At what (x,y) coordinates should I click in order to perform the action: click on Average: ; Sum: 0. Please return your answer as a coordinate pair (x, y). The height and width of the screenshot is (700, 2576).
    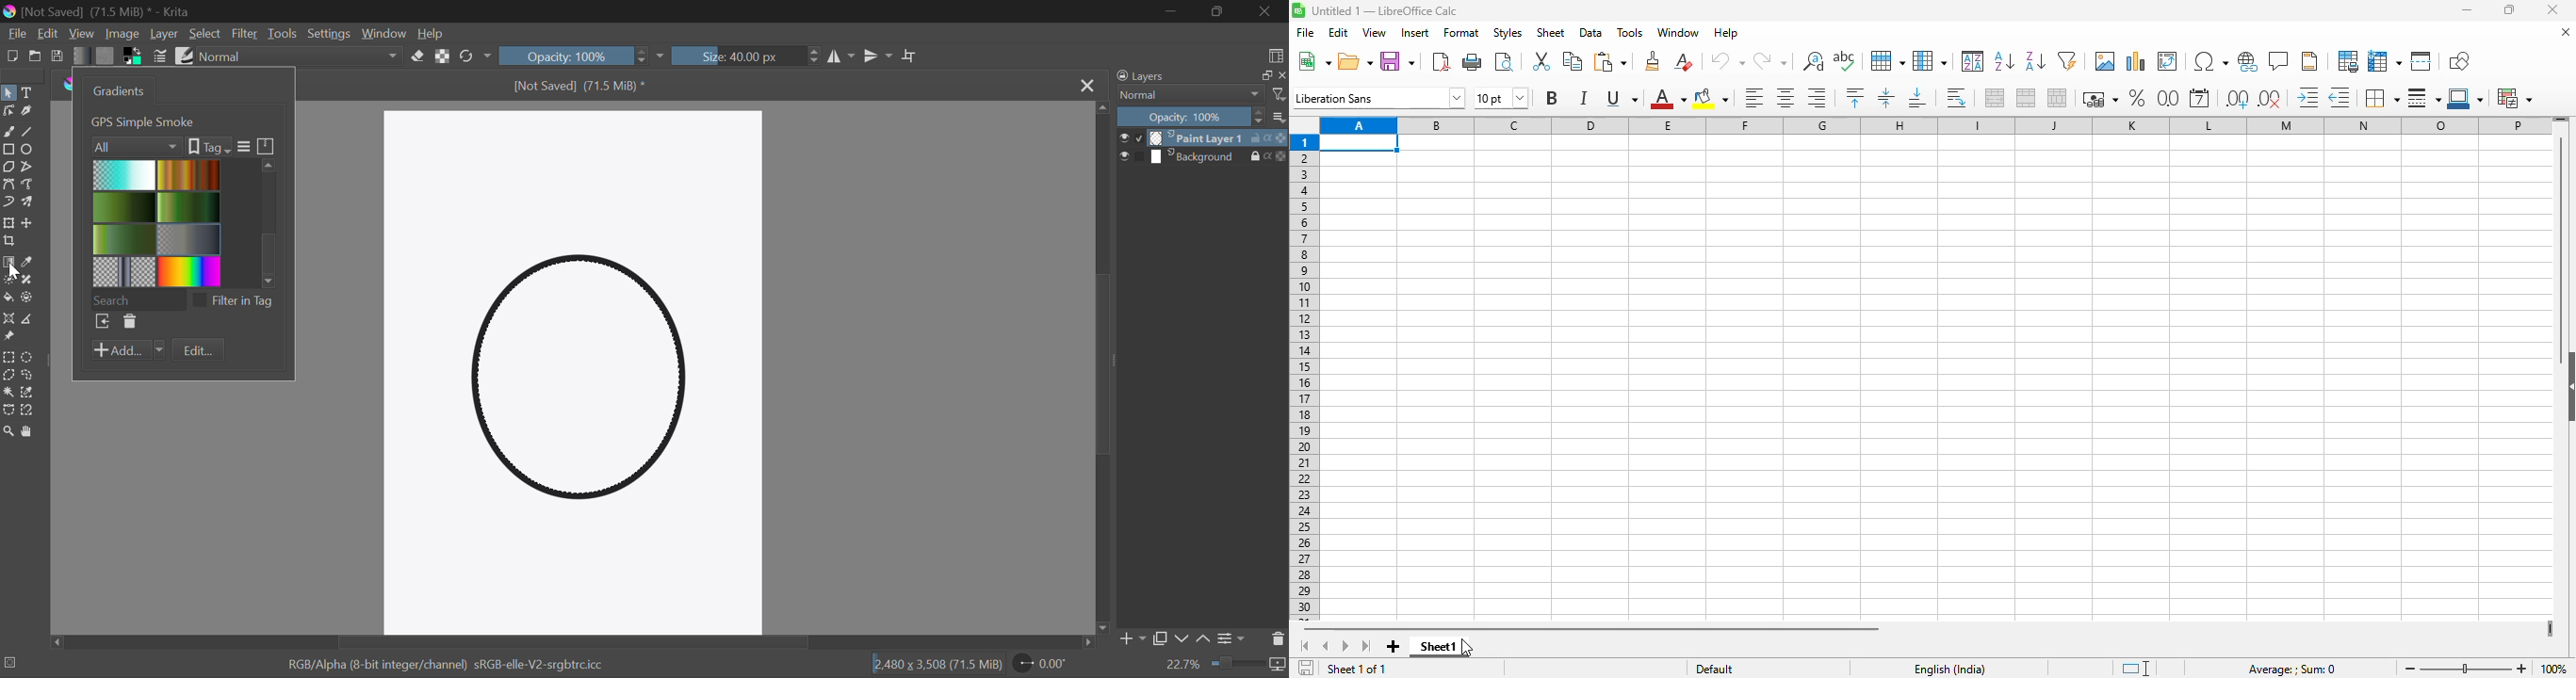
    Looking at the image, I should click on (2291, 670).